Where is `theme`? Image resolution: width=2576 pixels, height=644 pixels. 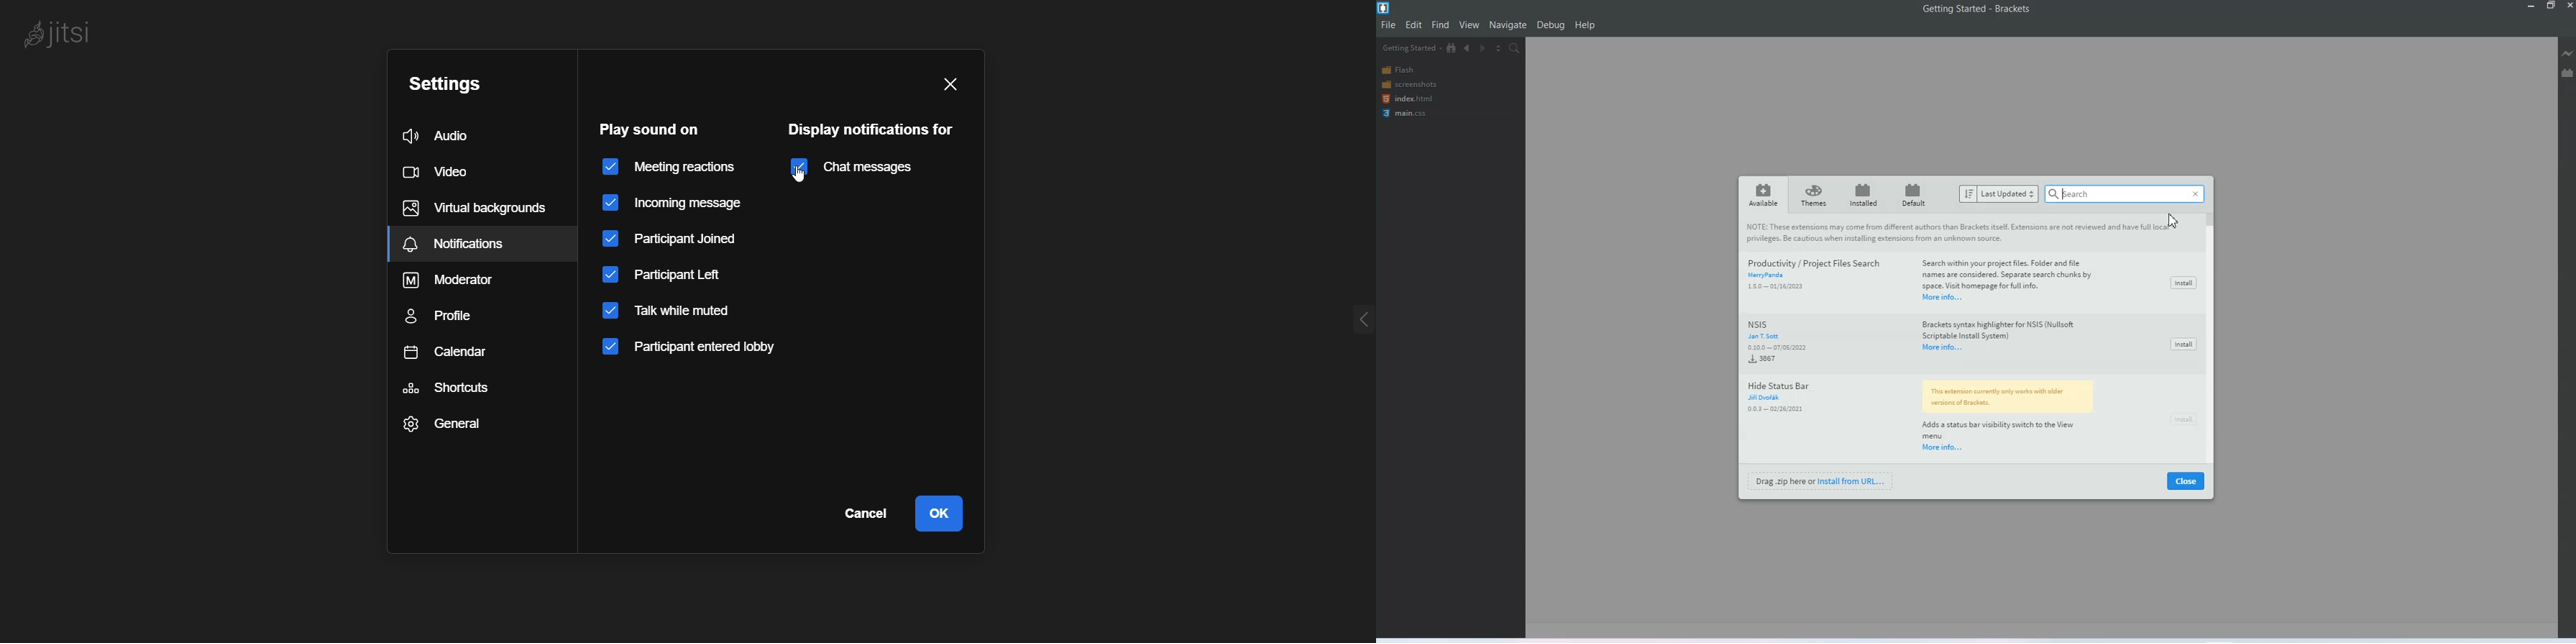
theme is located at coordinates (1815, 195).